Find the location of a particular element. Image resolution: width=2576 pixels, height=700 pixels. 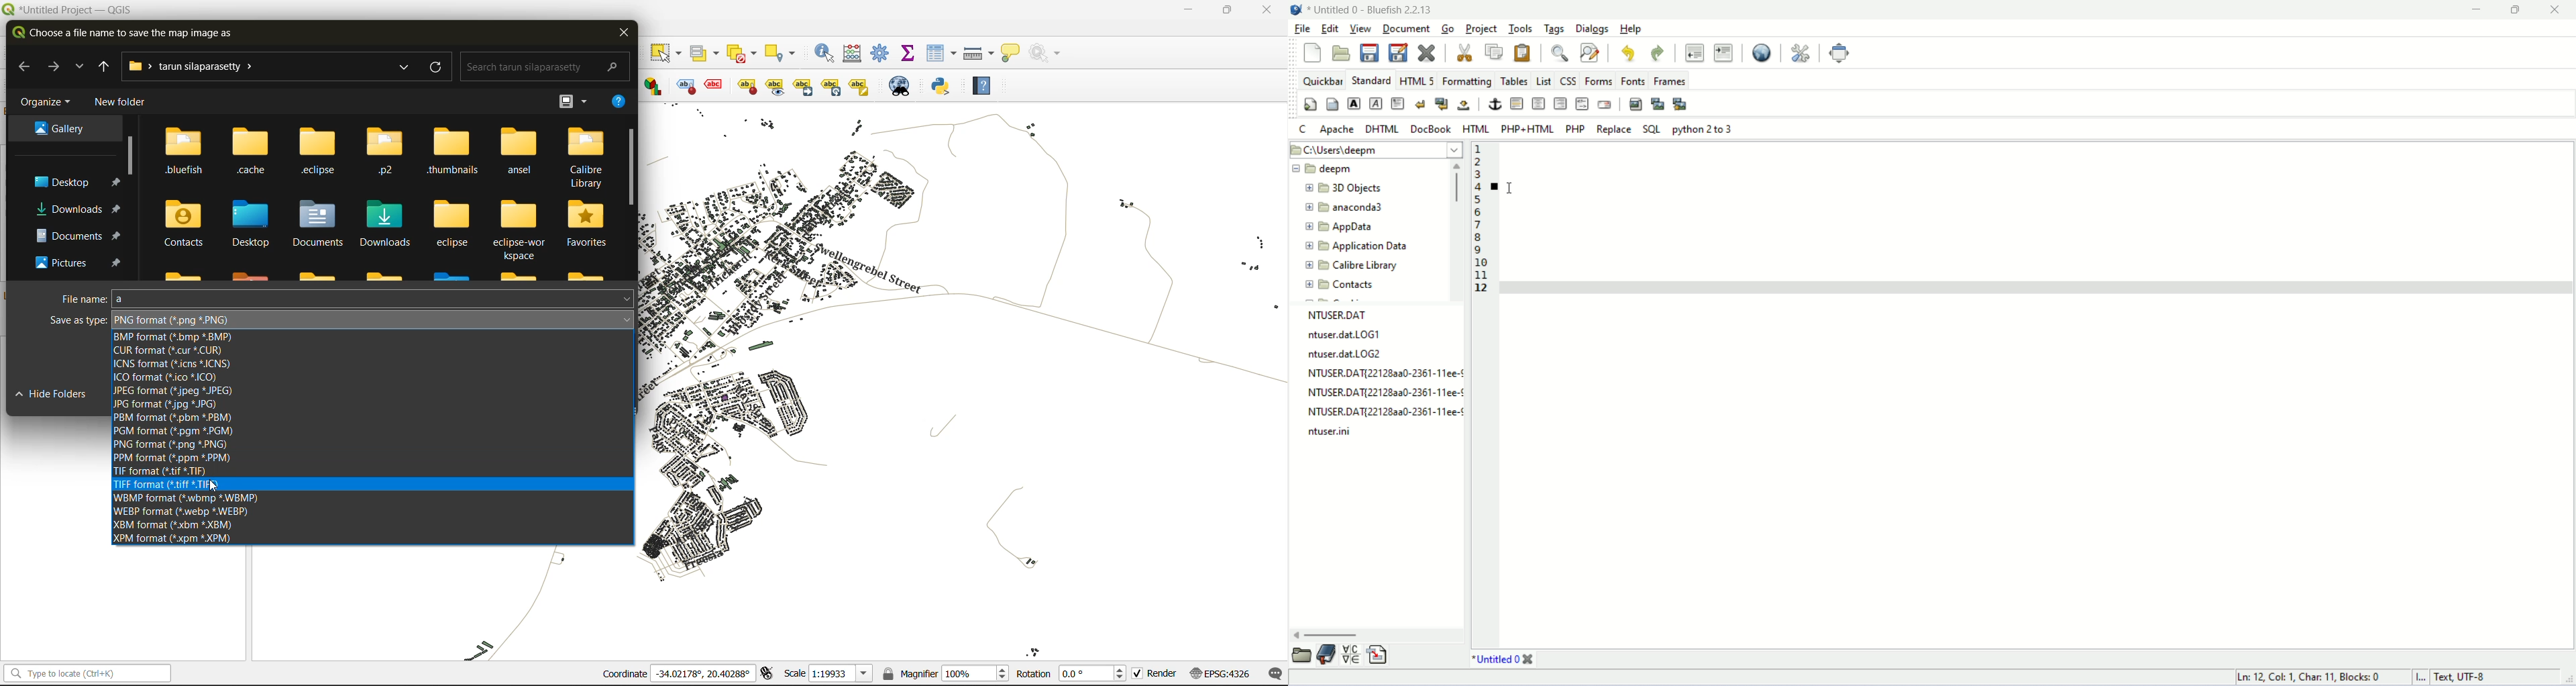

HTML is located at coordinates (1476, 129).